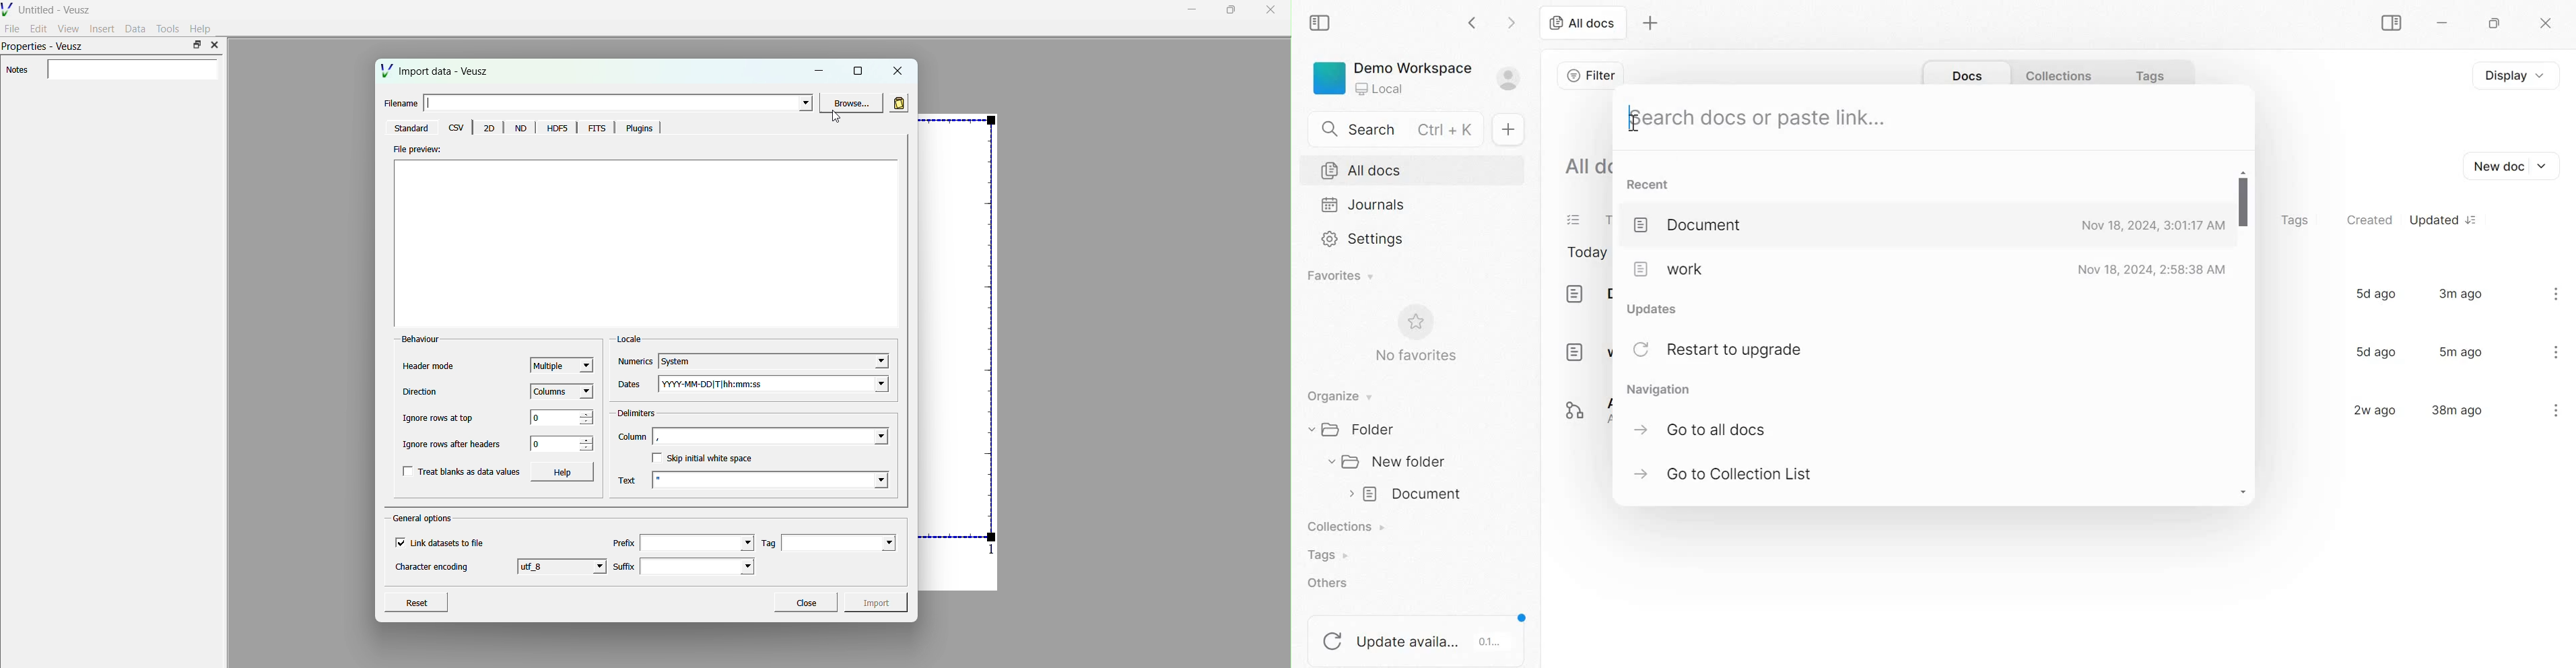  Describe the element at coordinates (564, 391) in the screenshot. I see `Columns` at that location.